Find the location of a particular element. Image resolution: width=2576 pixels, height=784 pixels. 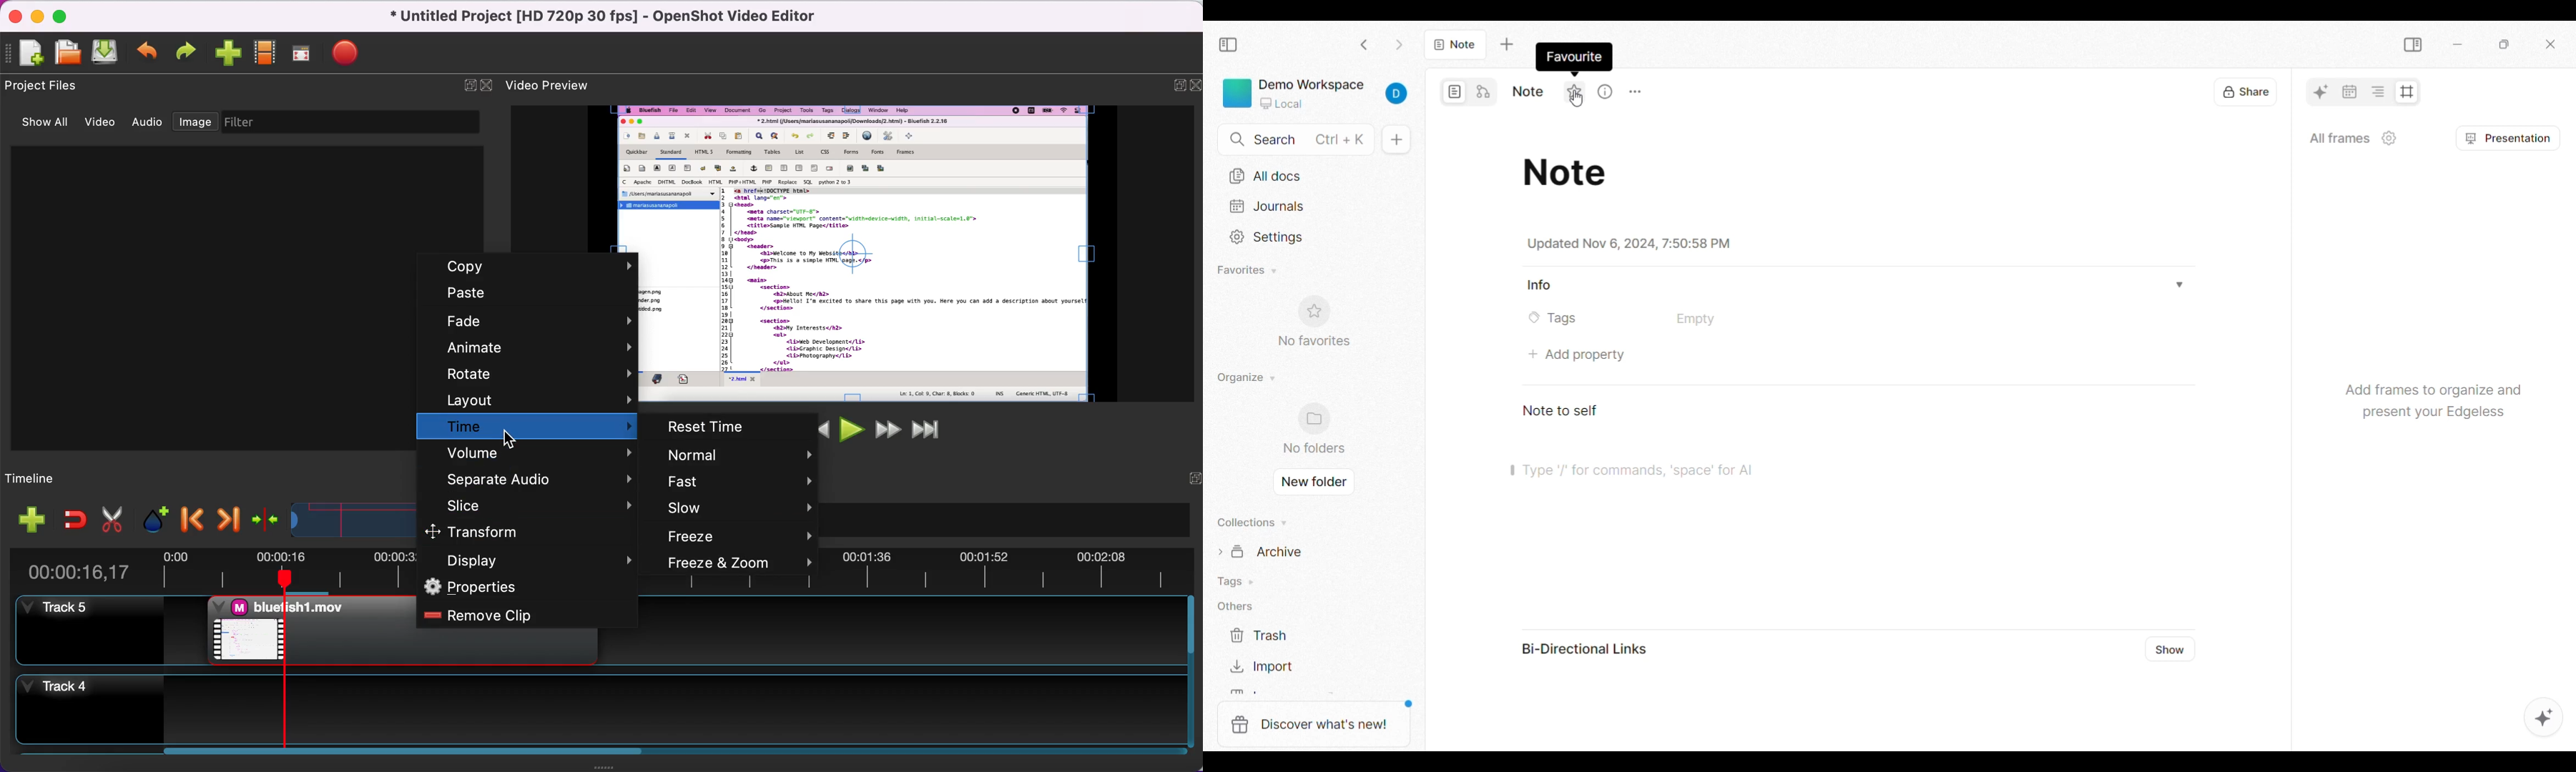

video is located at coordinates (104, 124).